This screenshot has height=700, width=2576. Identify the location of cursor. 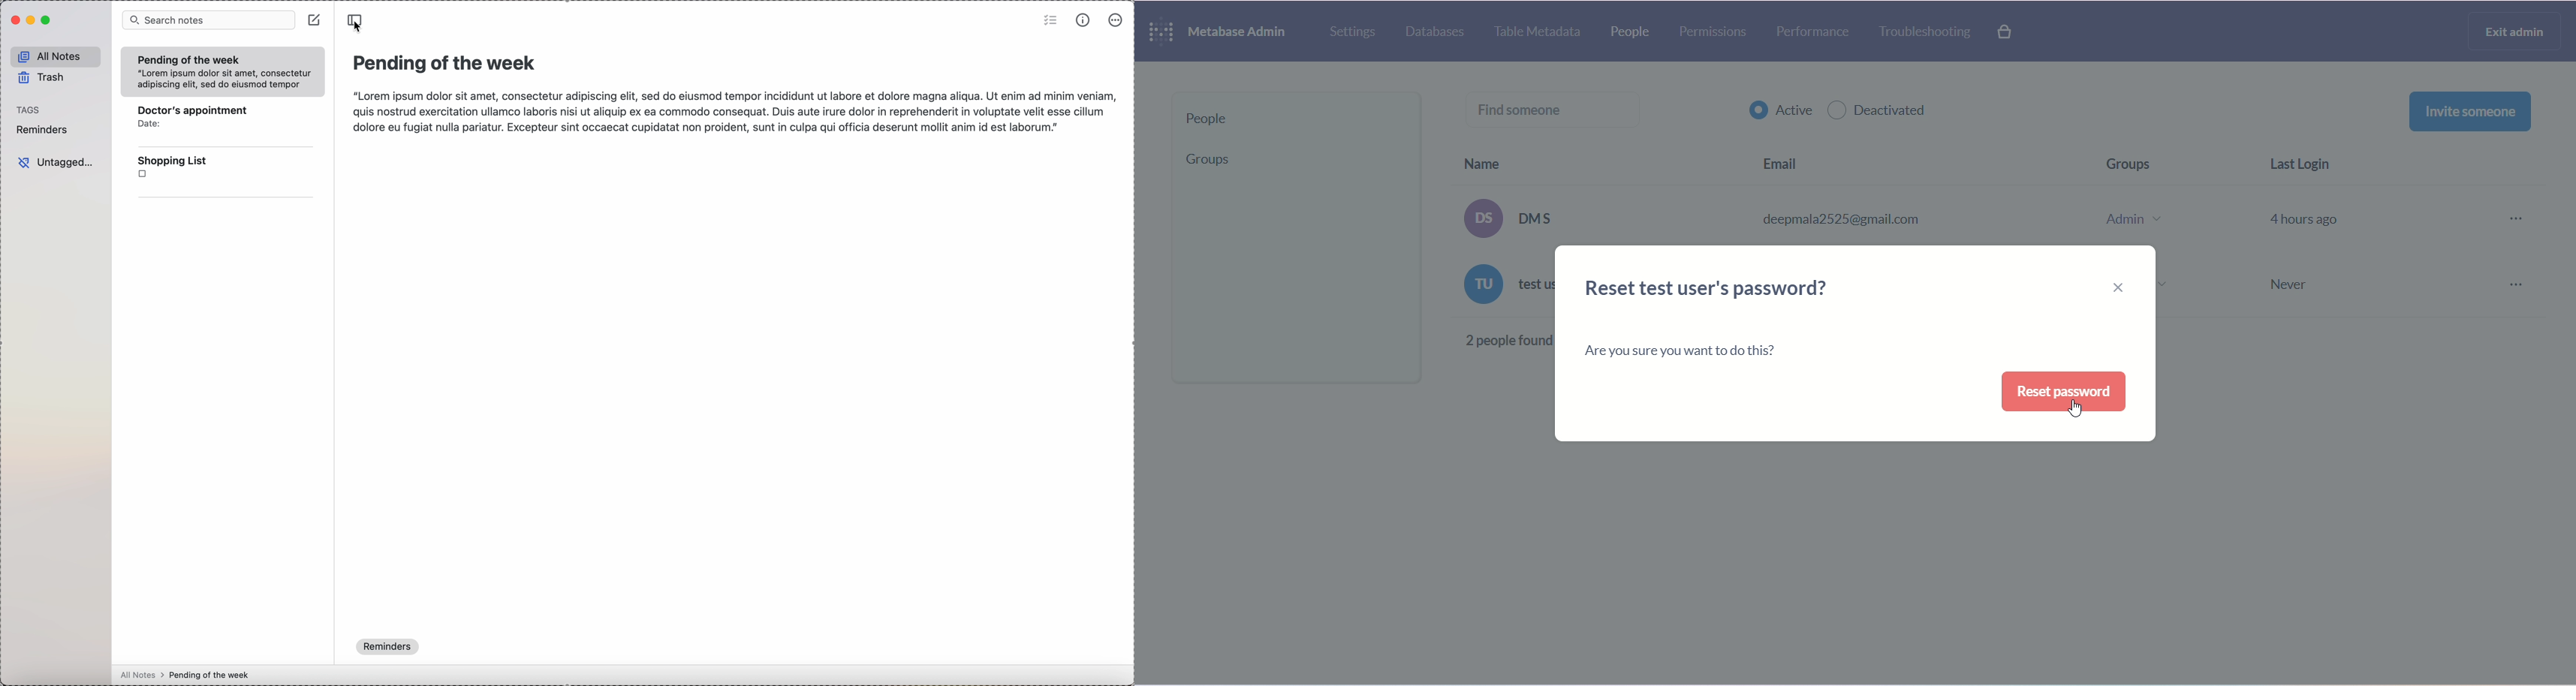
(358, 28).